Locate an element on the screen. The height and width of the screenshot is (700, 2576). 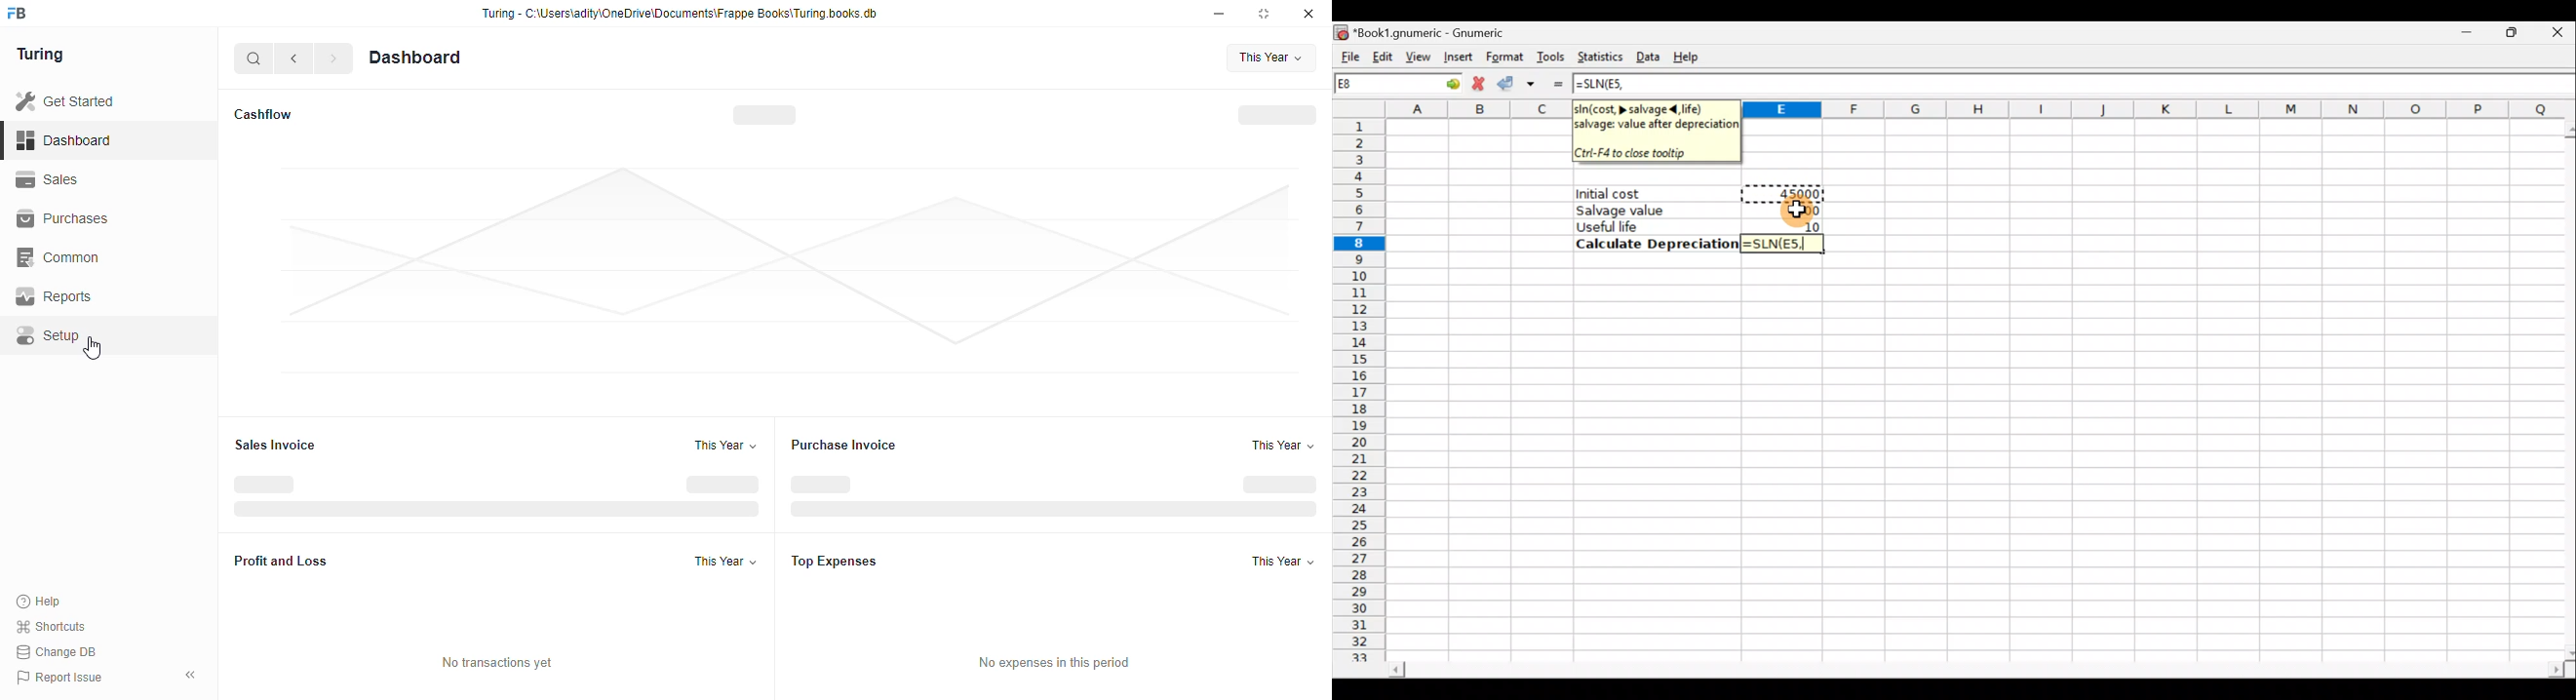
frappebooks logo is located at coordinates (25, 14).